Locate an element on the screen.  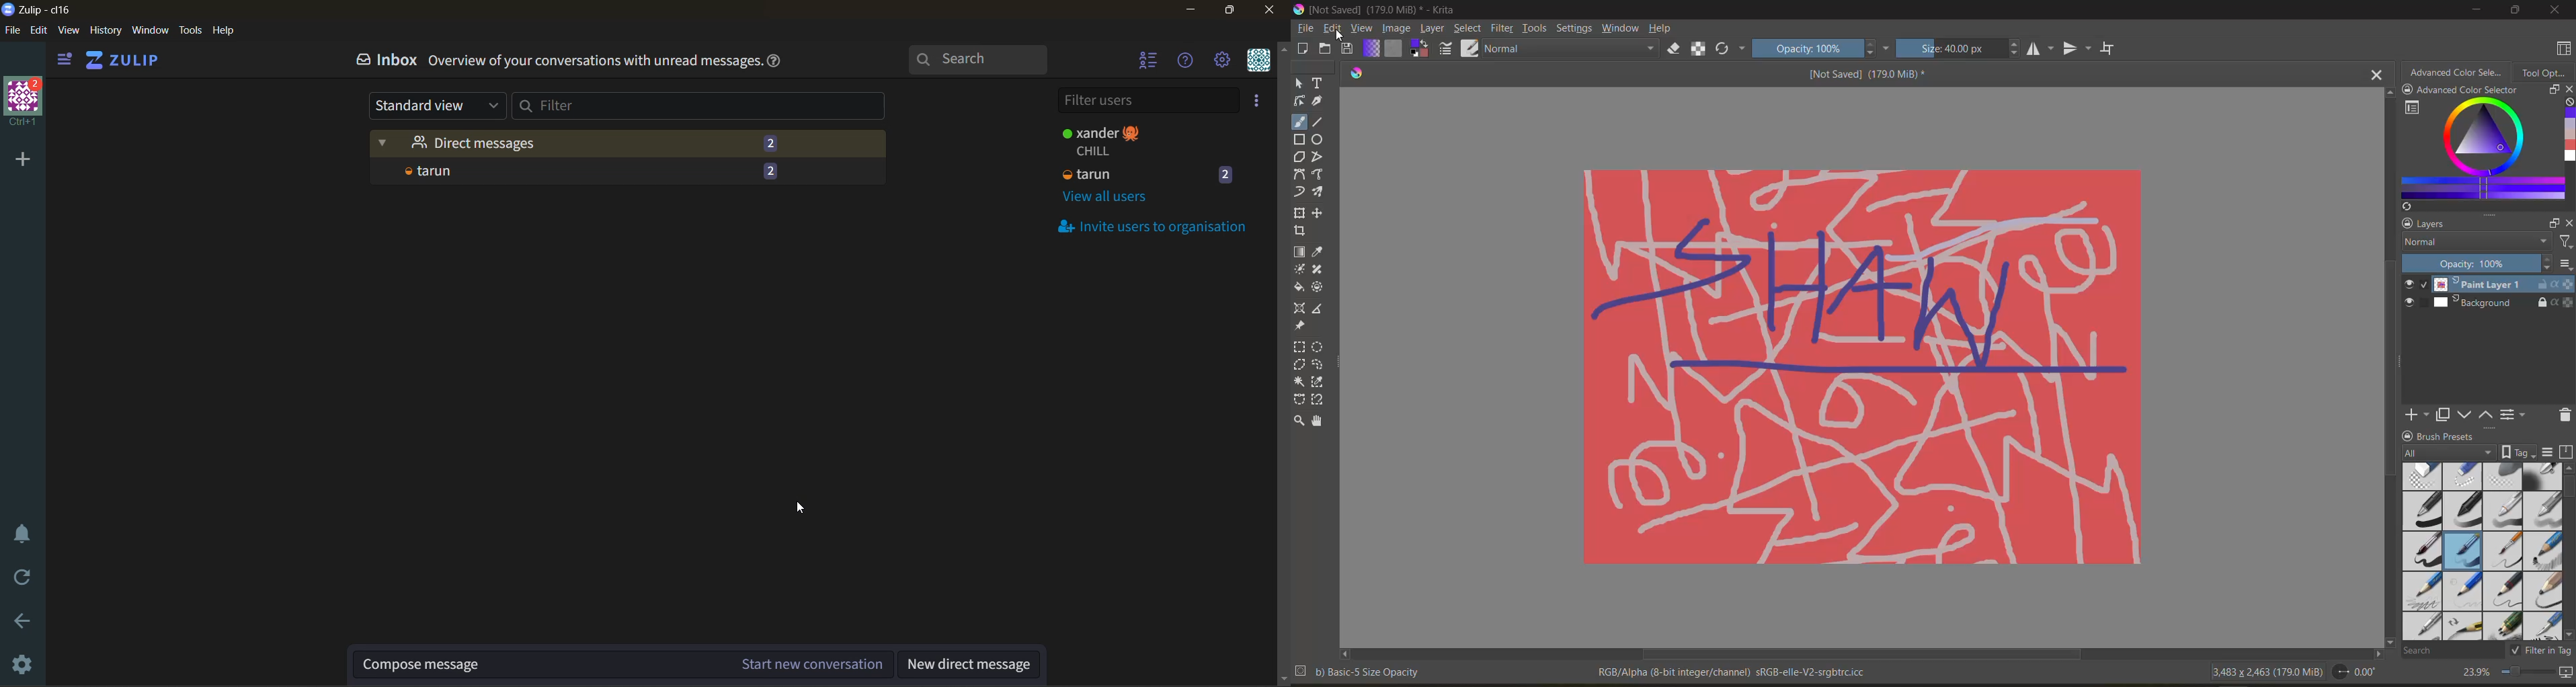
help is located at coordinates (1664, 28).